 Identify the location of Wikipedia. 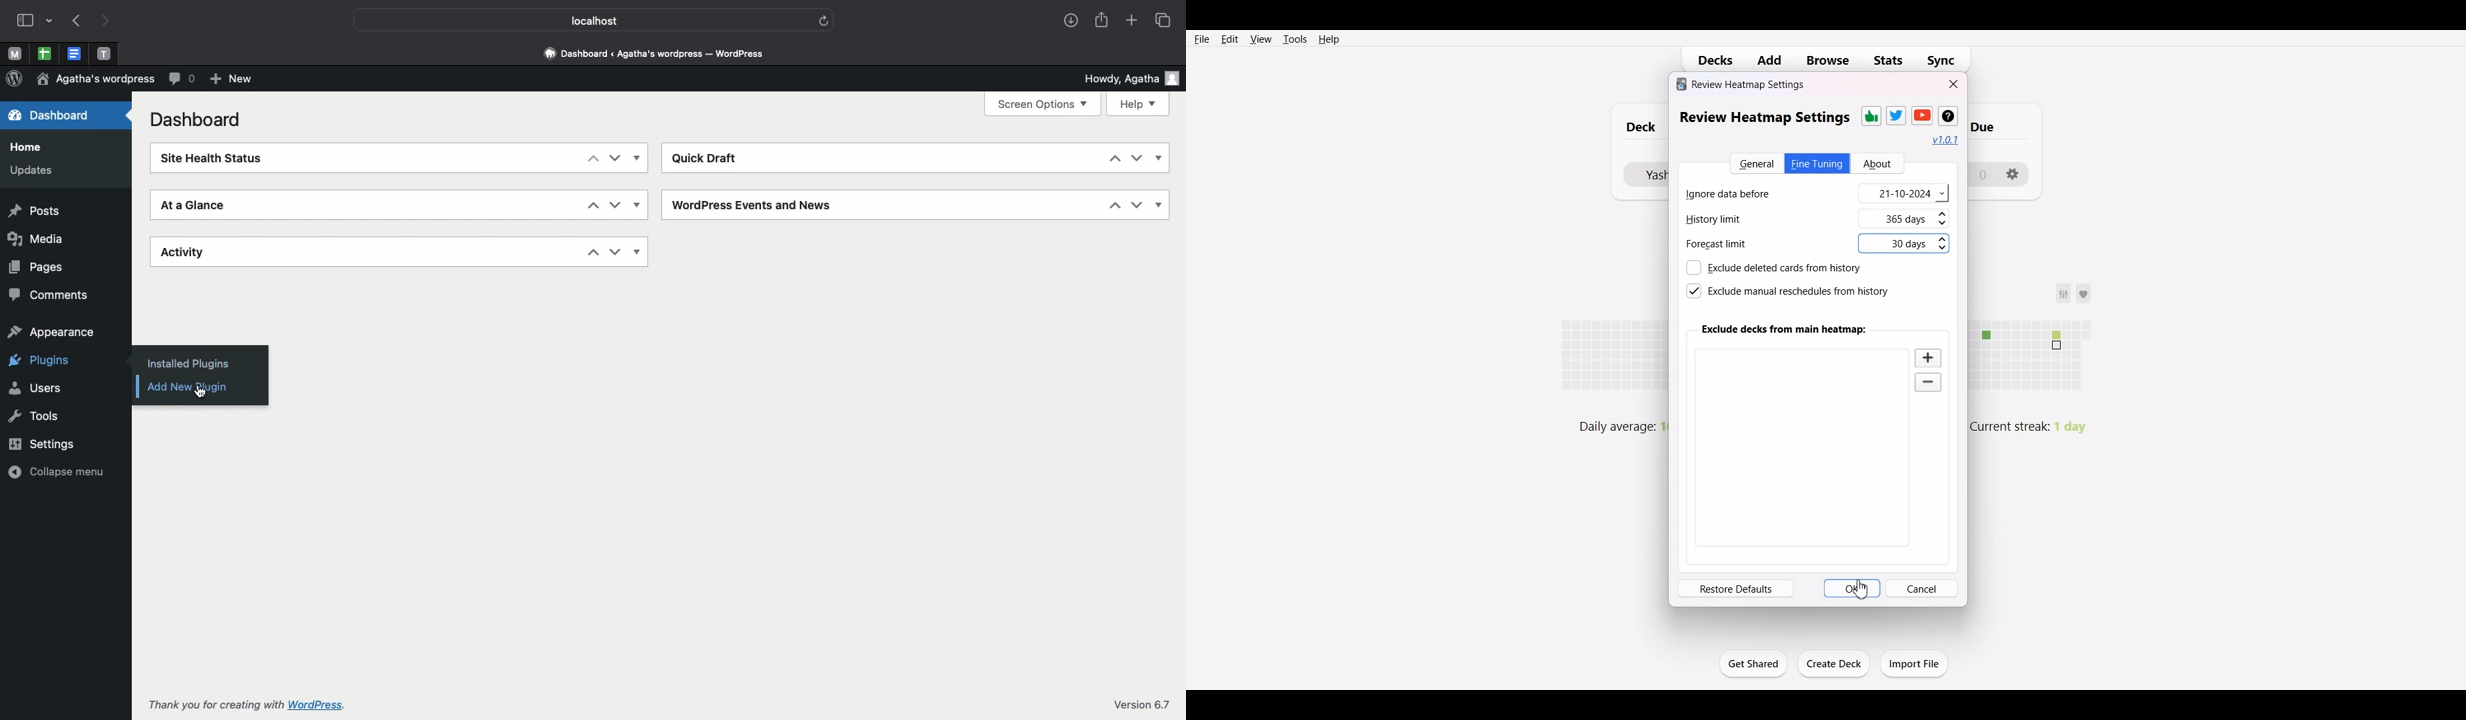
(1947, 116).